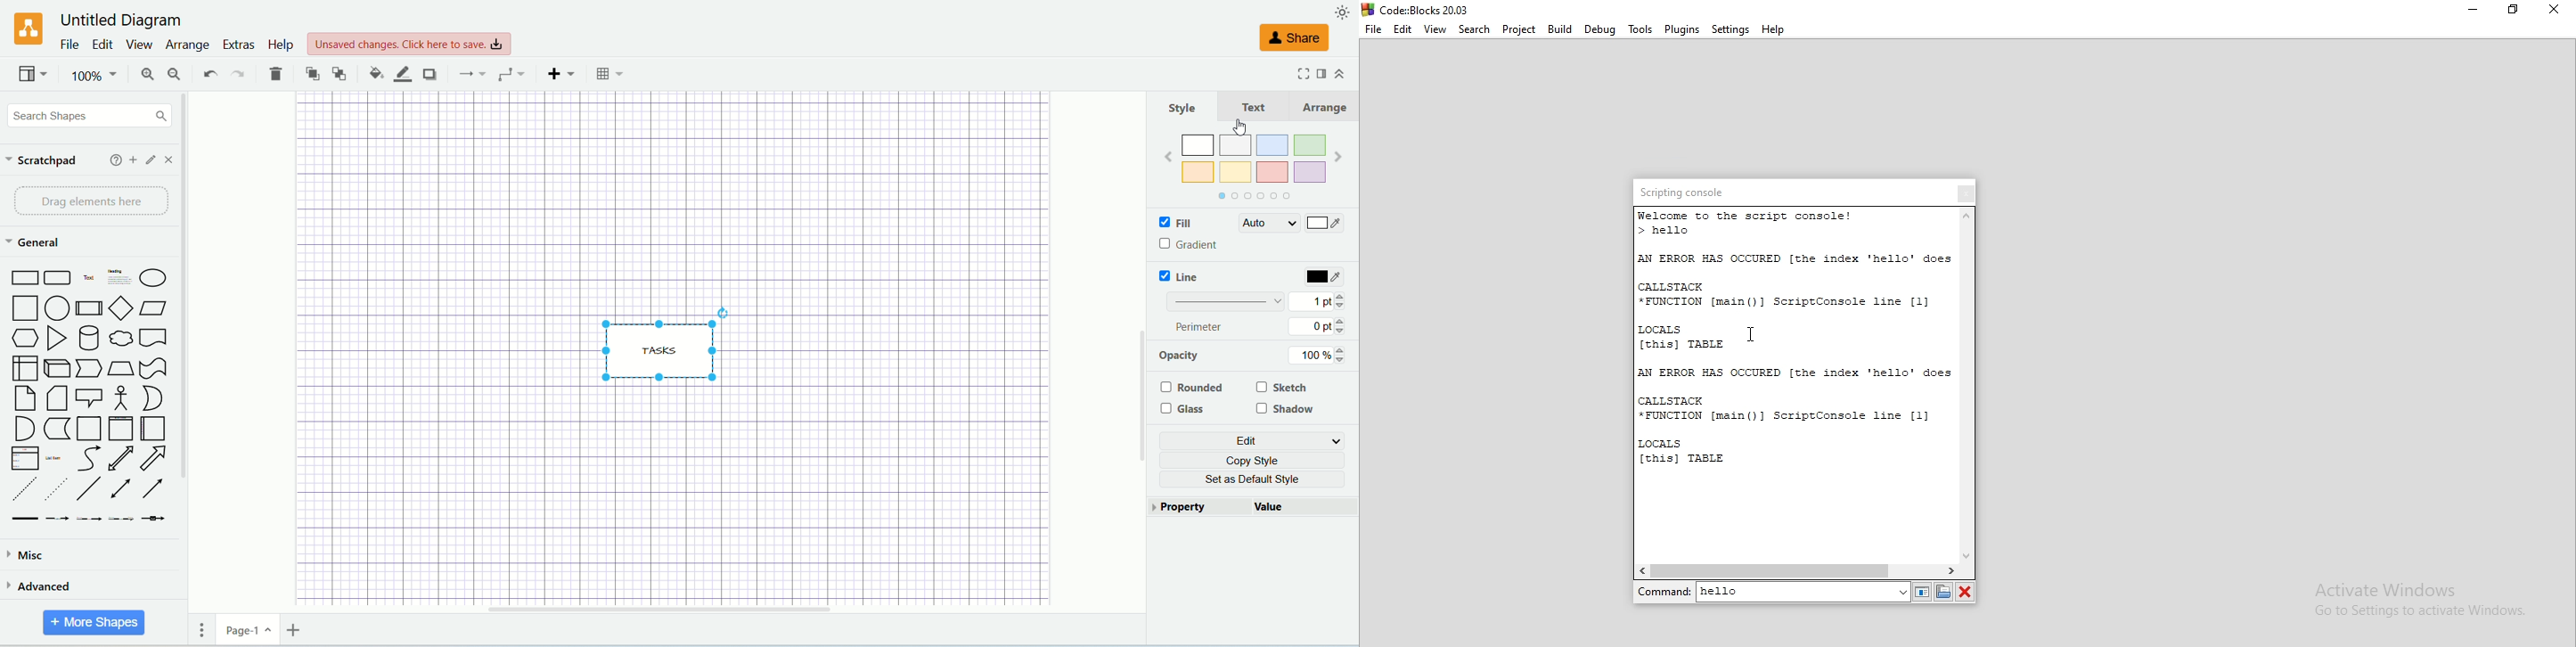 This screenshot has width=2576, height=672. Describe the element at coordinates (31, 74) in the screenshot. I see `view` at that location.